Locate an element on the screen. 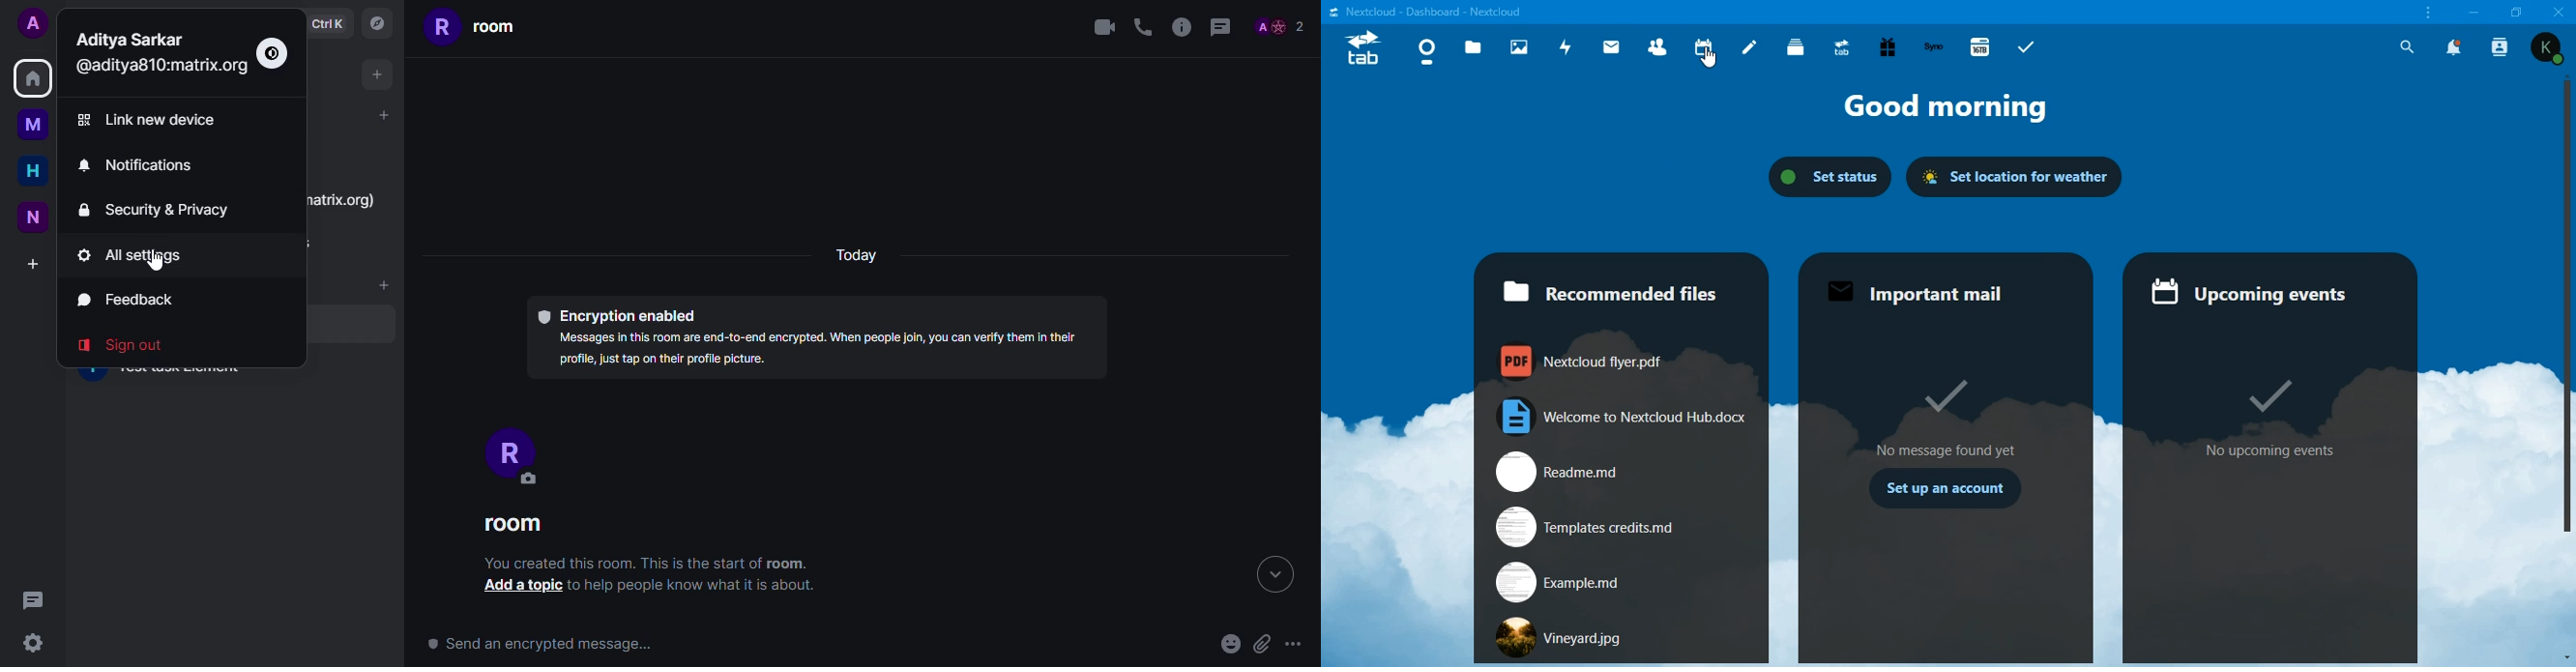 The image size is (2576, 672). vineyard.jpg is located at coordinates (1568, 637).